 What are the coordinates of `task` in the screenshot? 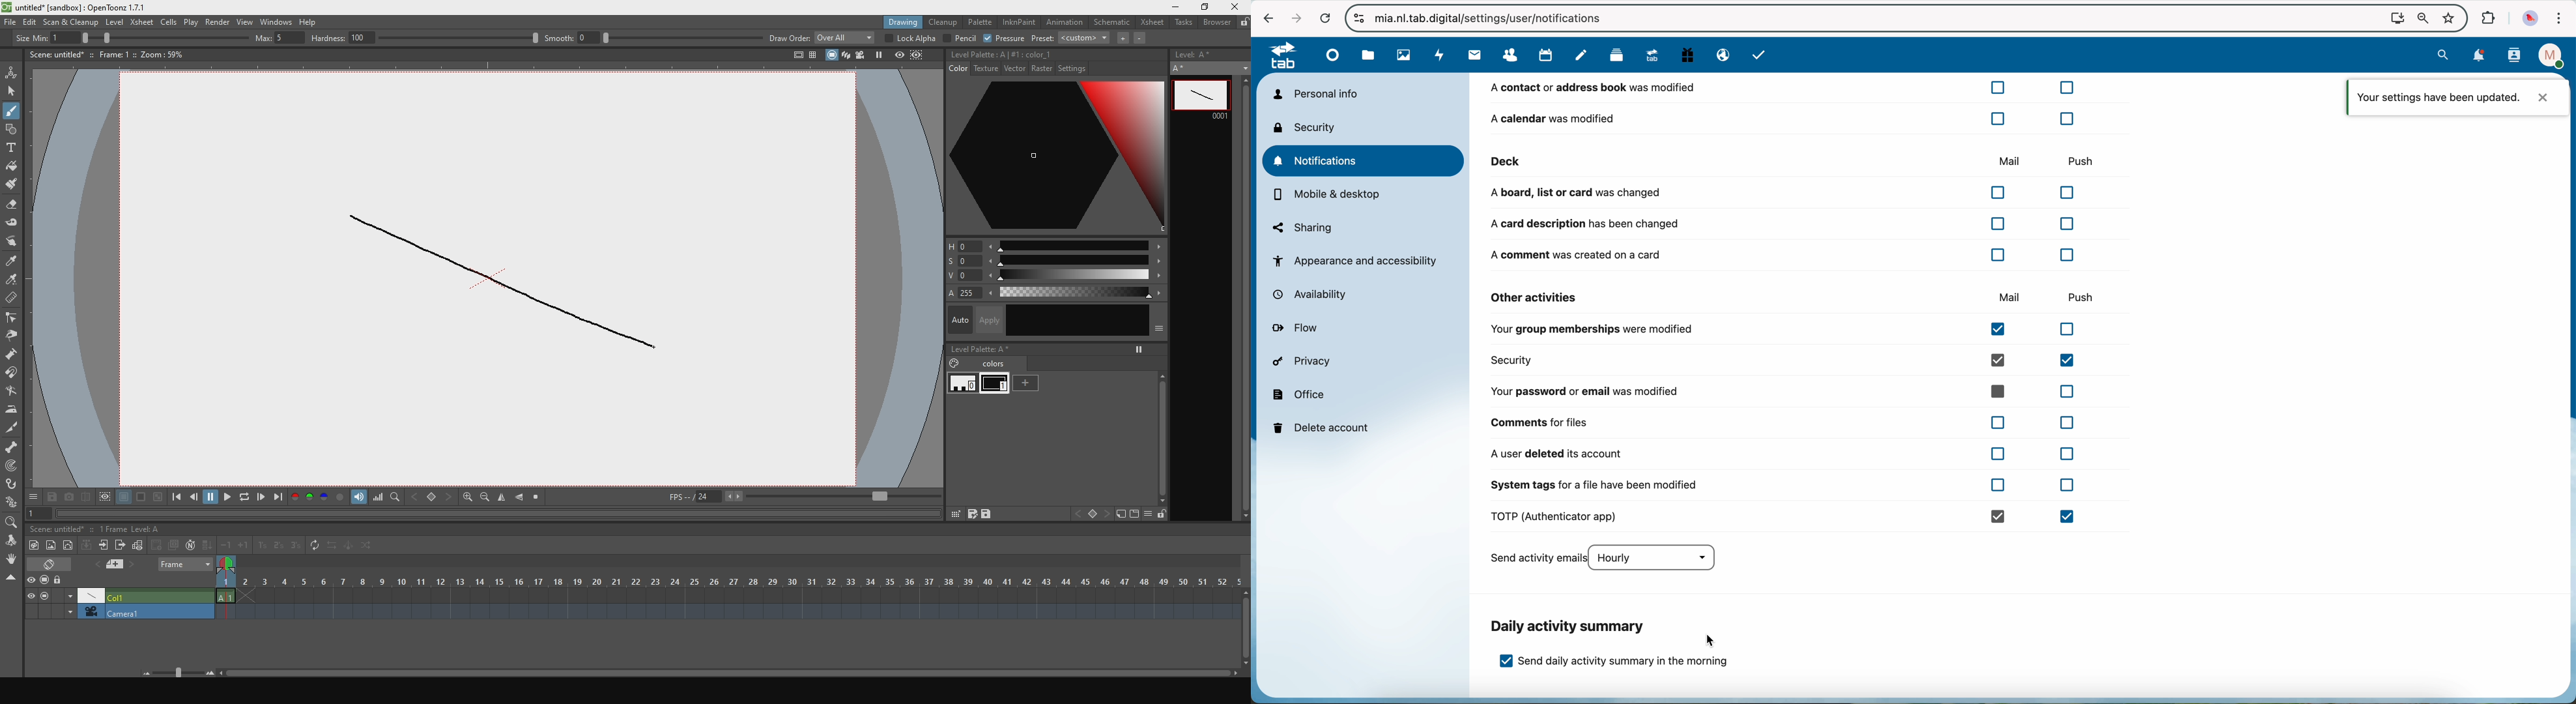 It's located at (1760, 56).